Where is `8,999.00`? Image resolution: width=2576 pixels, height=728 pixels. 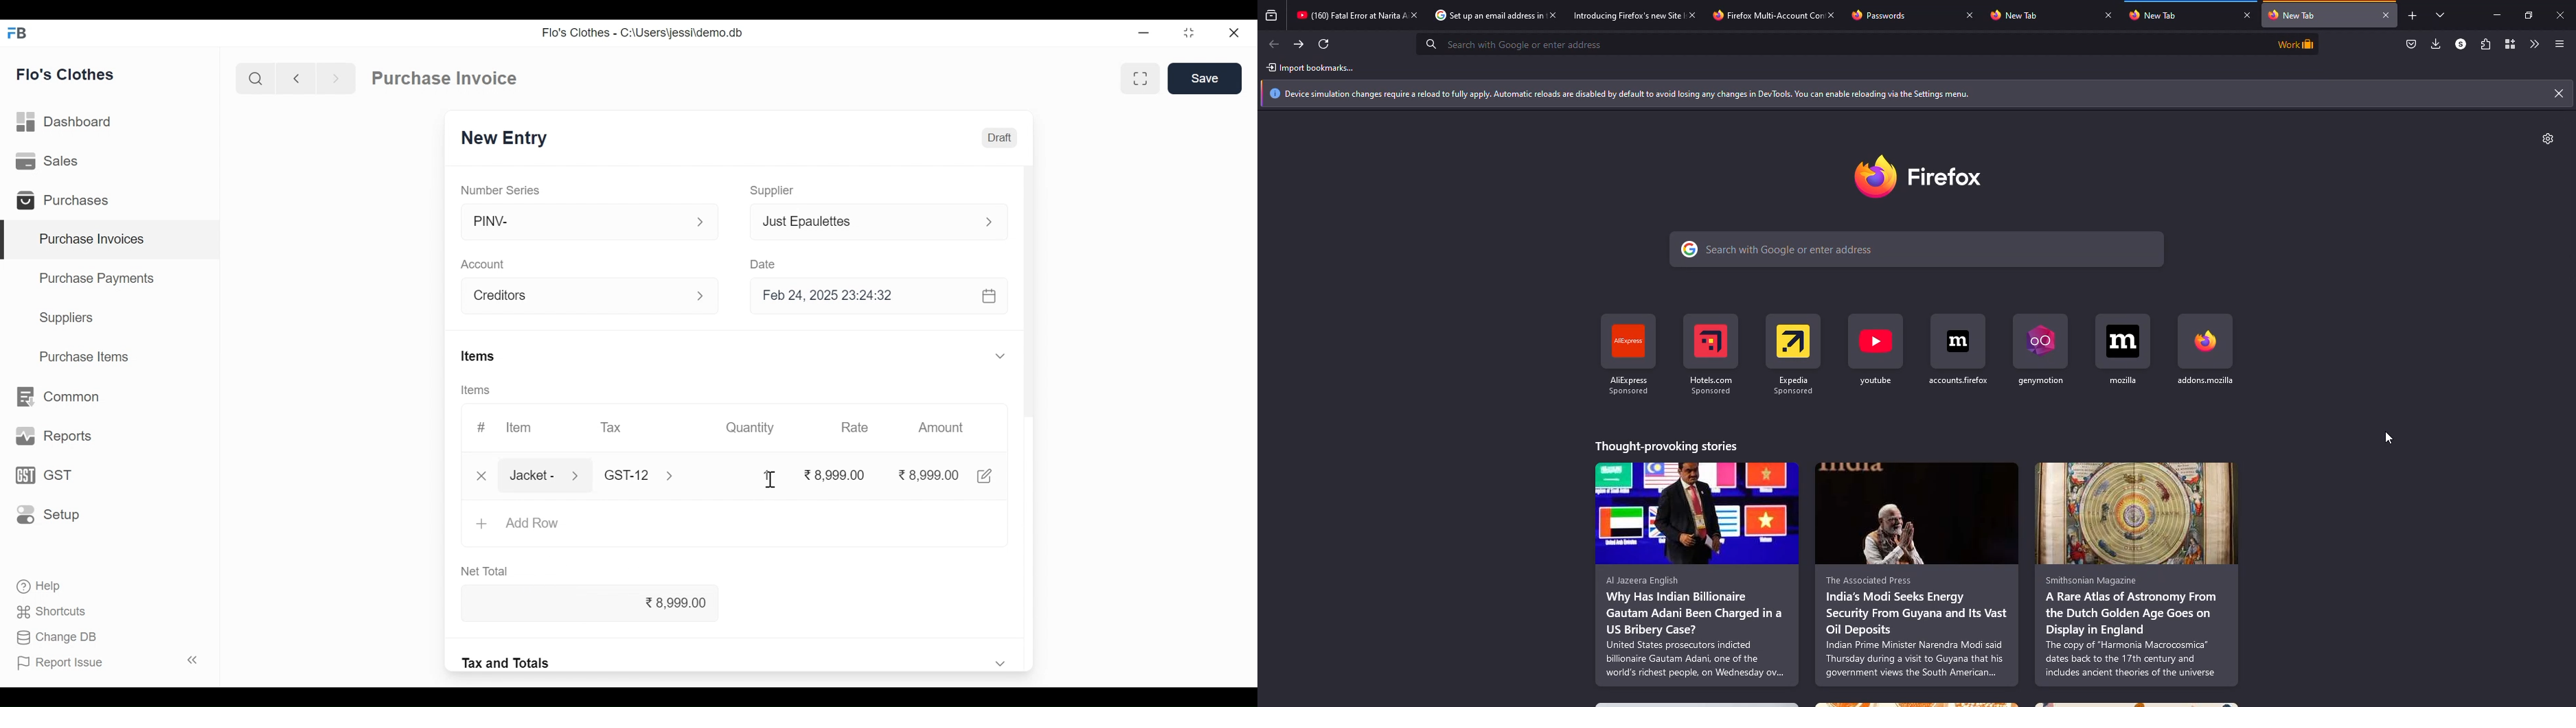 8,999.00 is located at coordinates (927, 475).